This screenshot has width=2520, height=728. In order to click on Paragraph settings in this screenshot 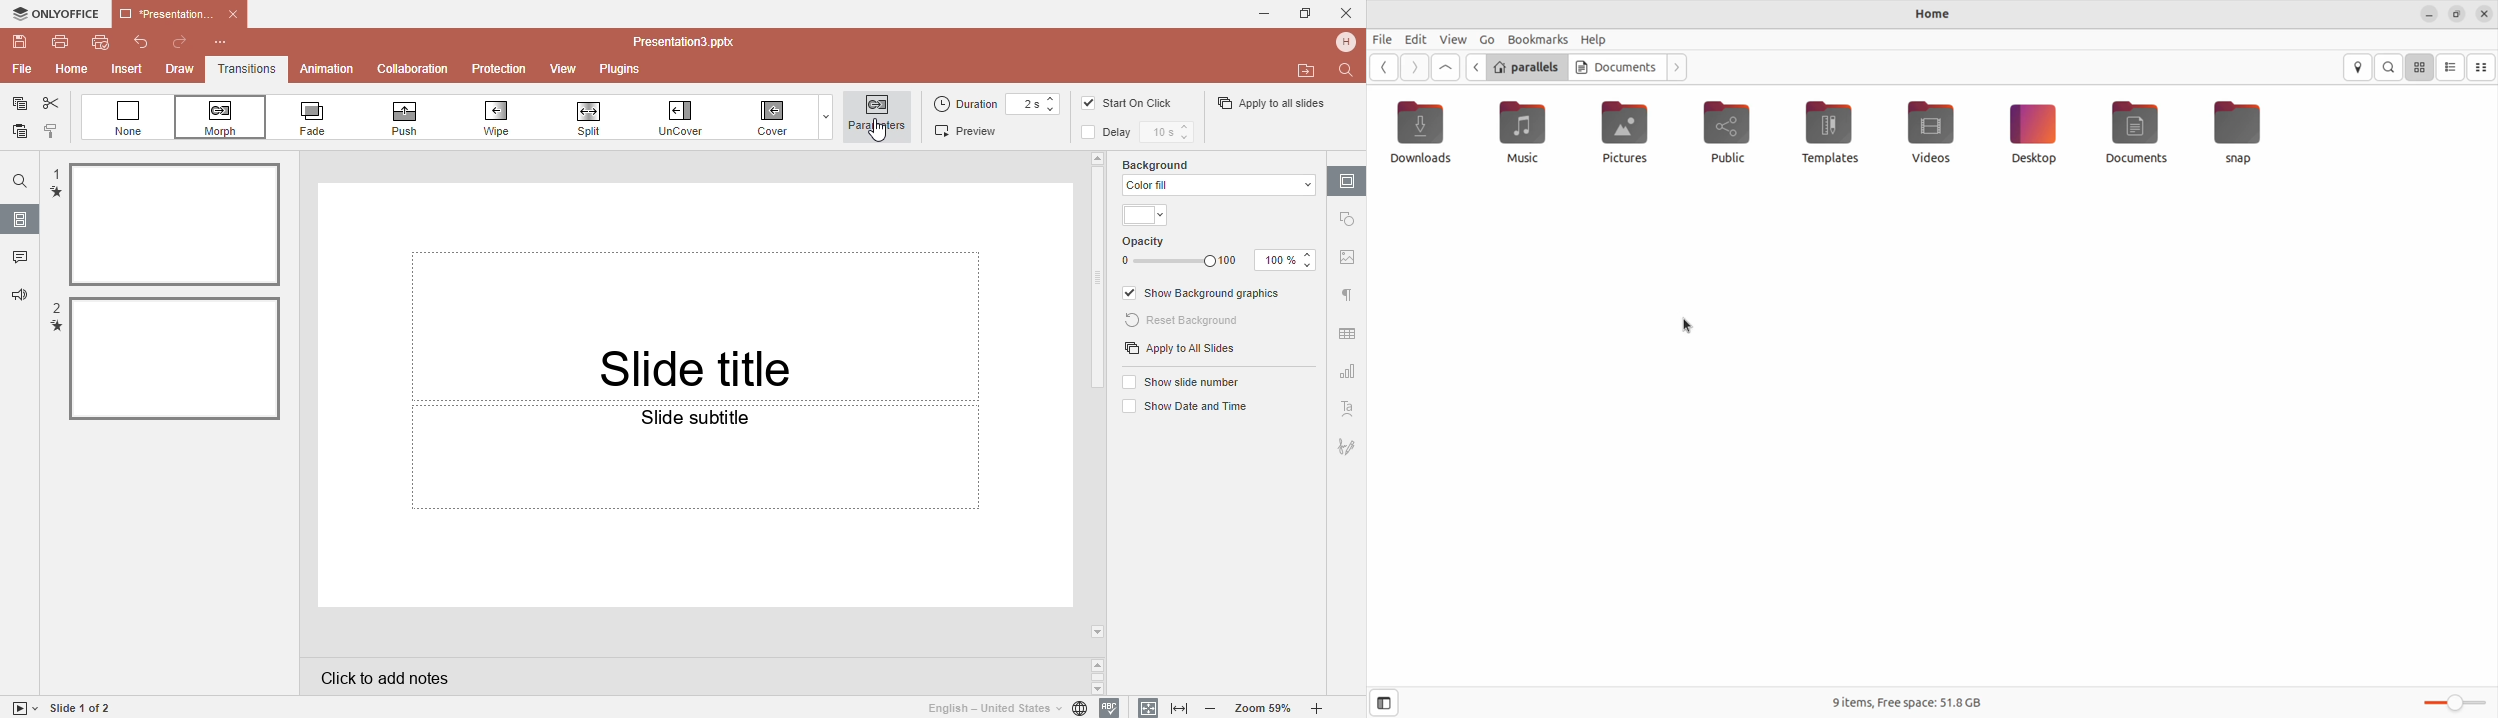, I will do `click(1346, 295)`.